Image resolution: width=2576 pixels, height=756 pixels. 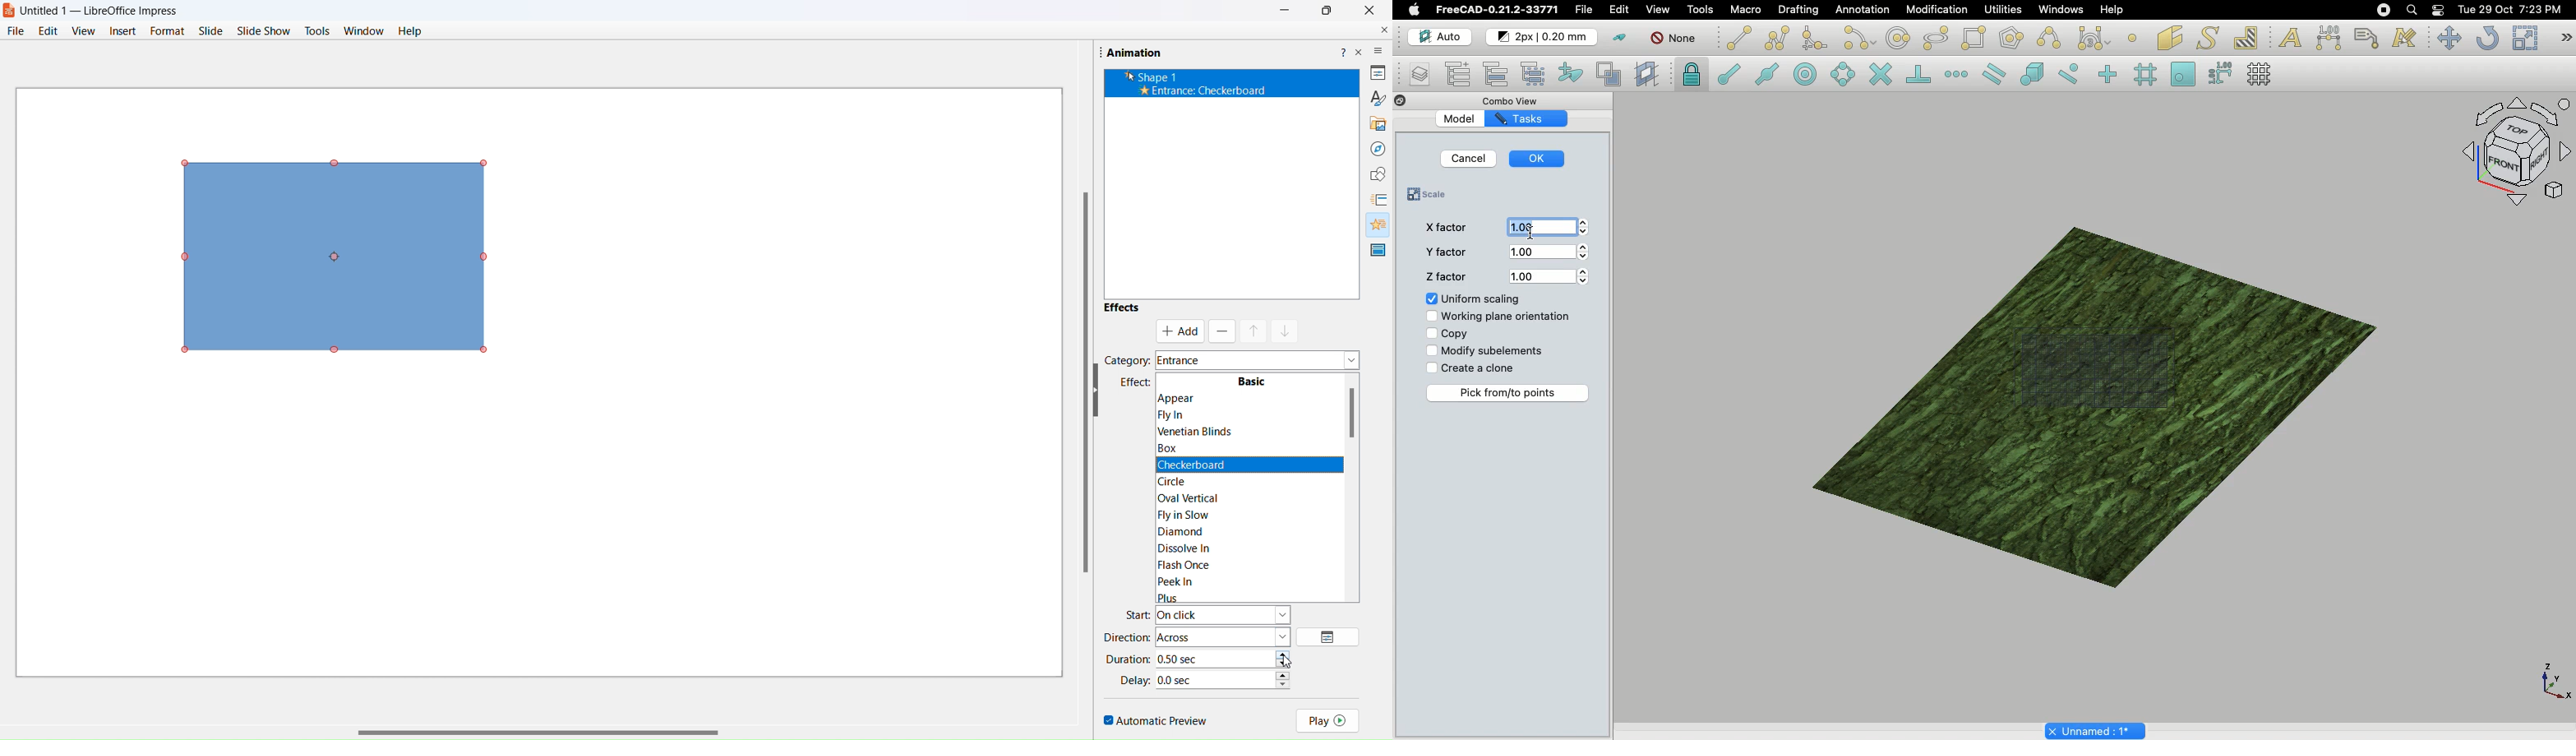 I want to click on slide show, so click(x=265, y=30).